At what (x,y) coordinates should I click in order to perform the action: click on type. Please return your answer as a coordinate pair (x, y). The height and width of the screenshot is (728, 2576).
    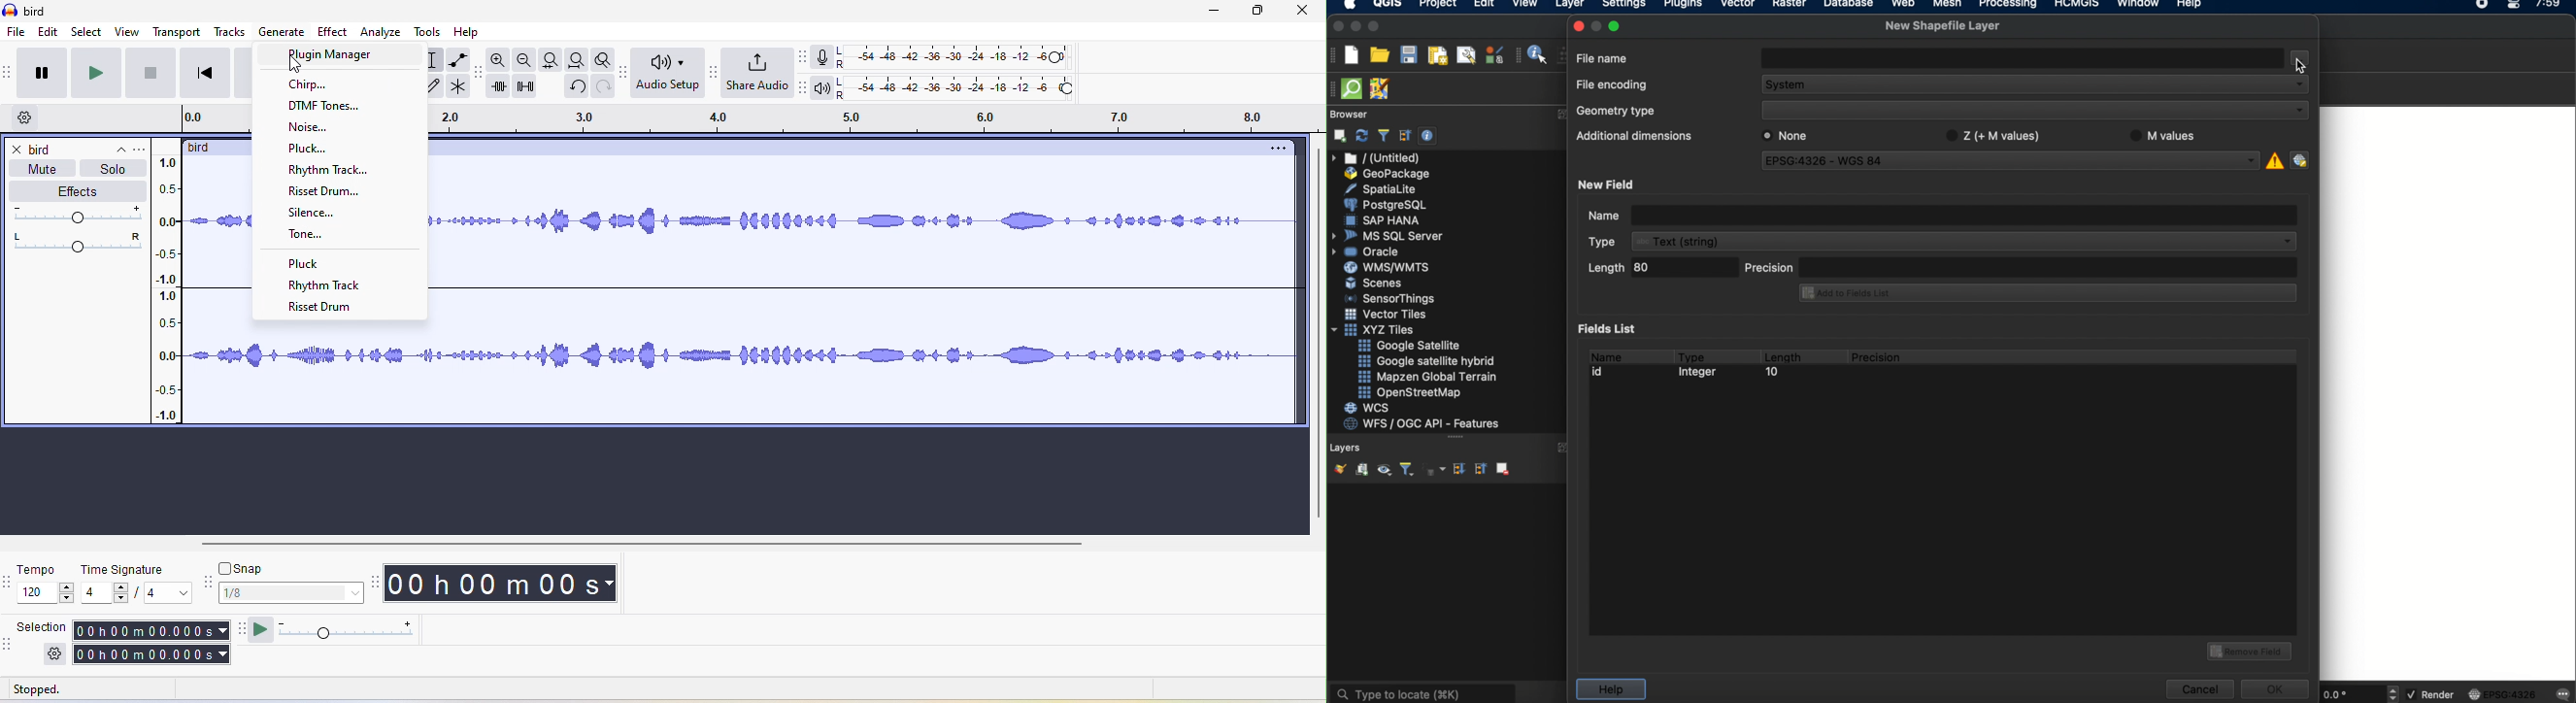
    Looking at the image, I should click on (1692, 355).